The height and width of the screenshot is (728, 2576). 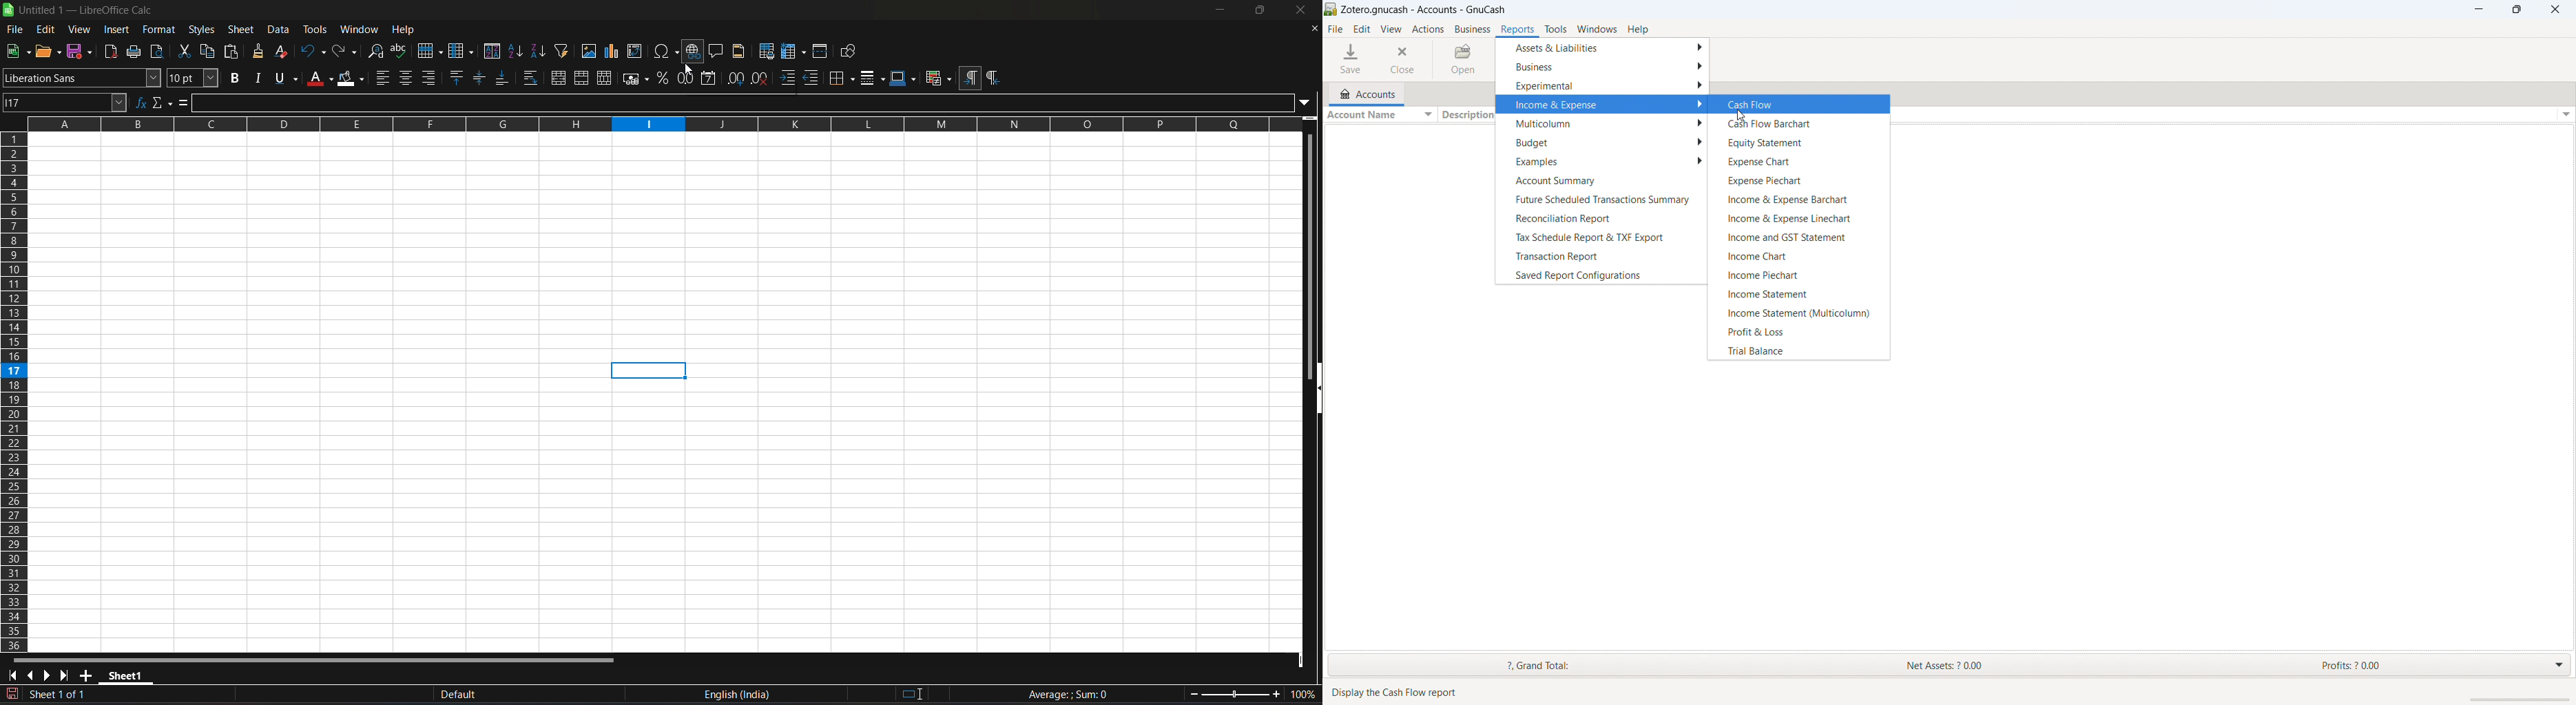 I want to click on headers and footers, so click(x=740, y=51).